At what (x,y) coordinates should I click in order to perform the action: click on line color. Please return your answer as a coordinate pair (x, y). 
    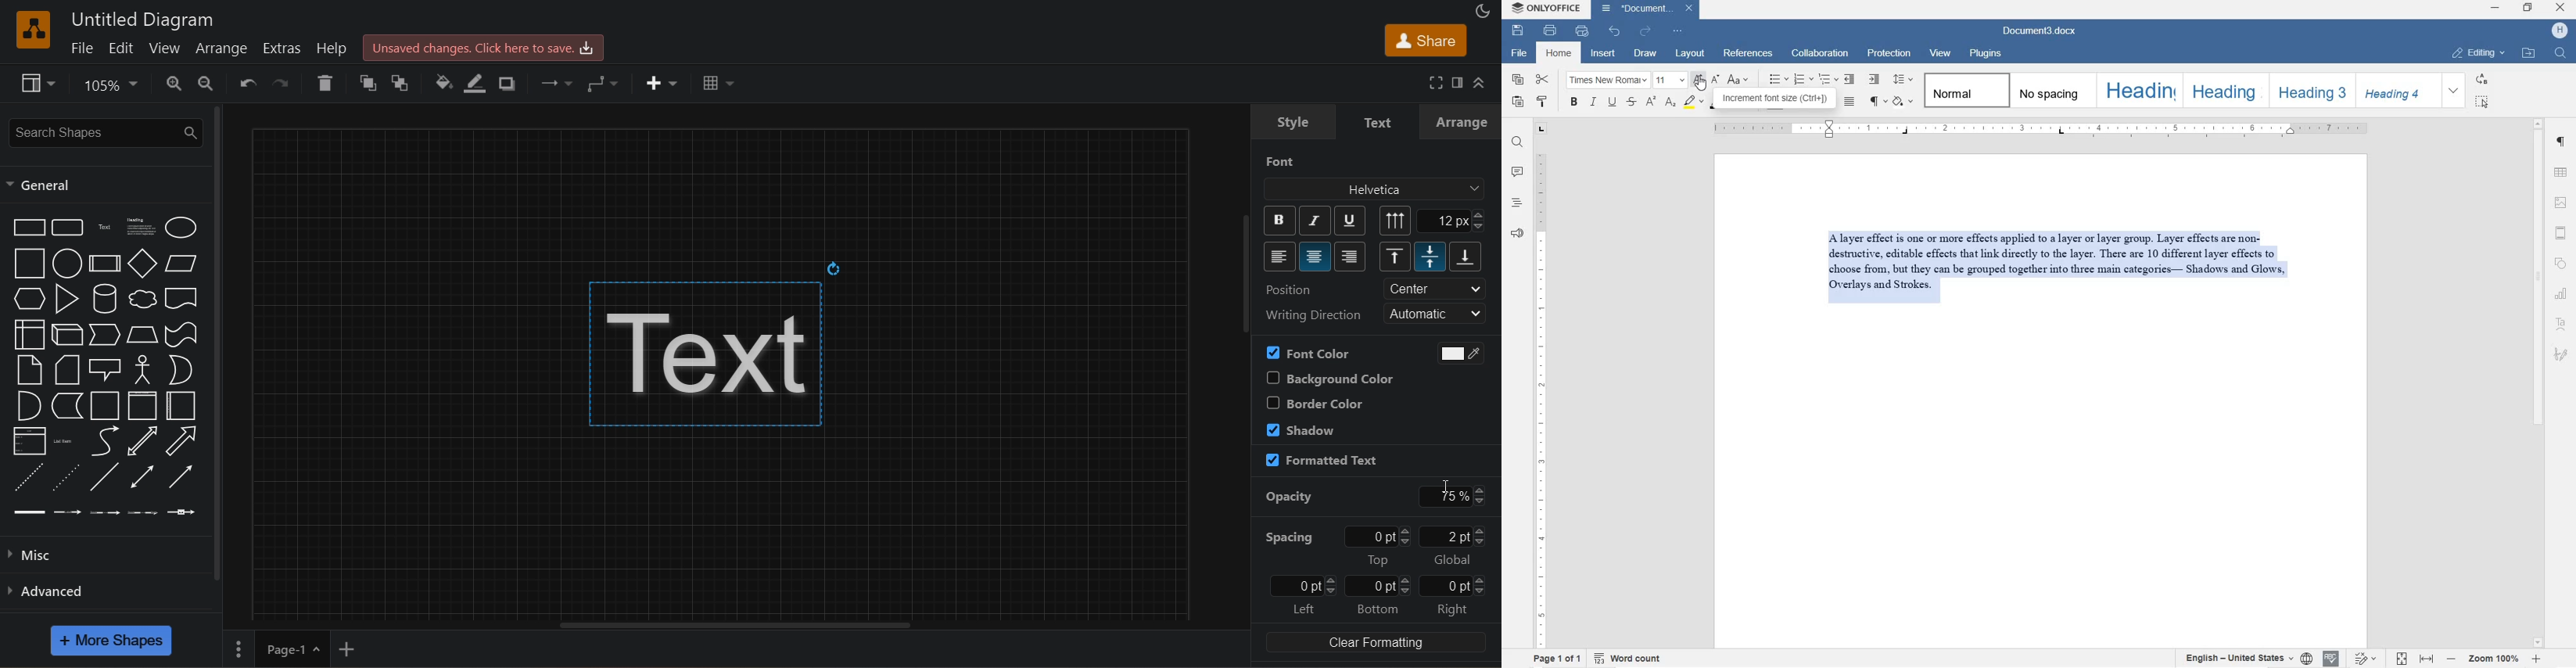
    Looking at the image, I should click on (476, 83).